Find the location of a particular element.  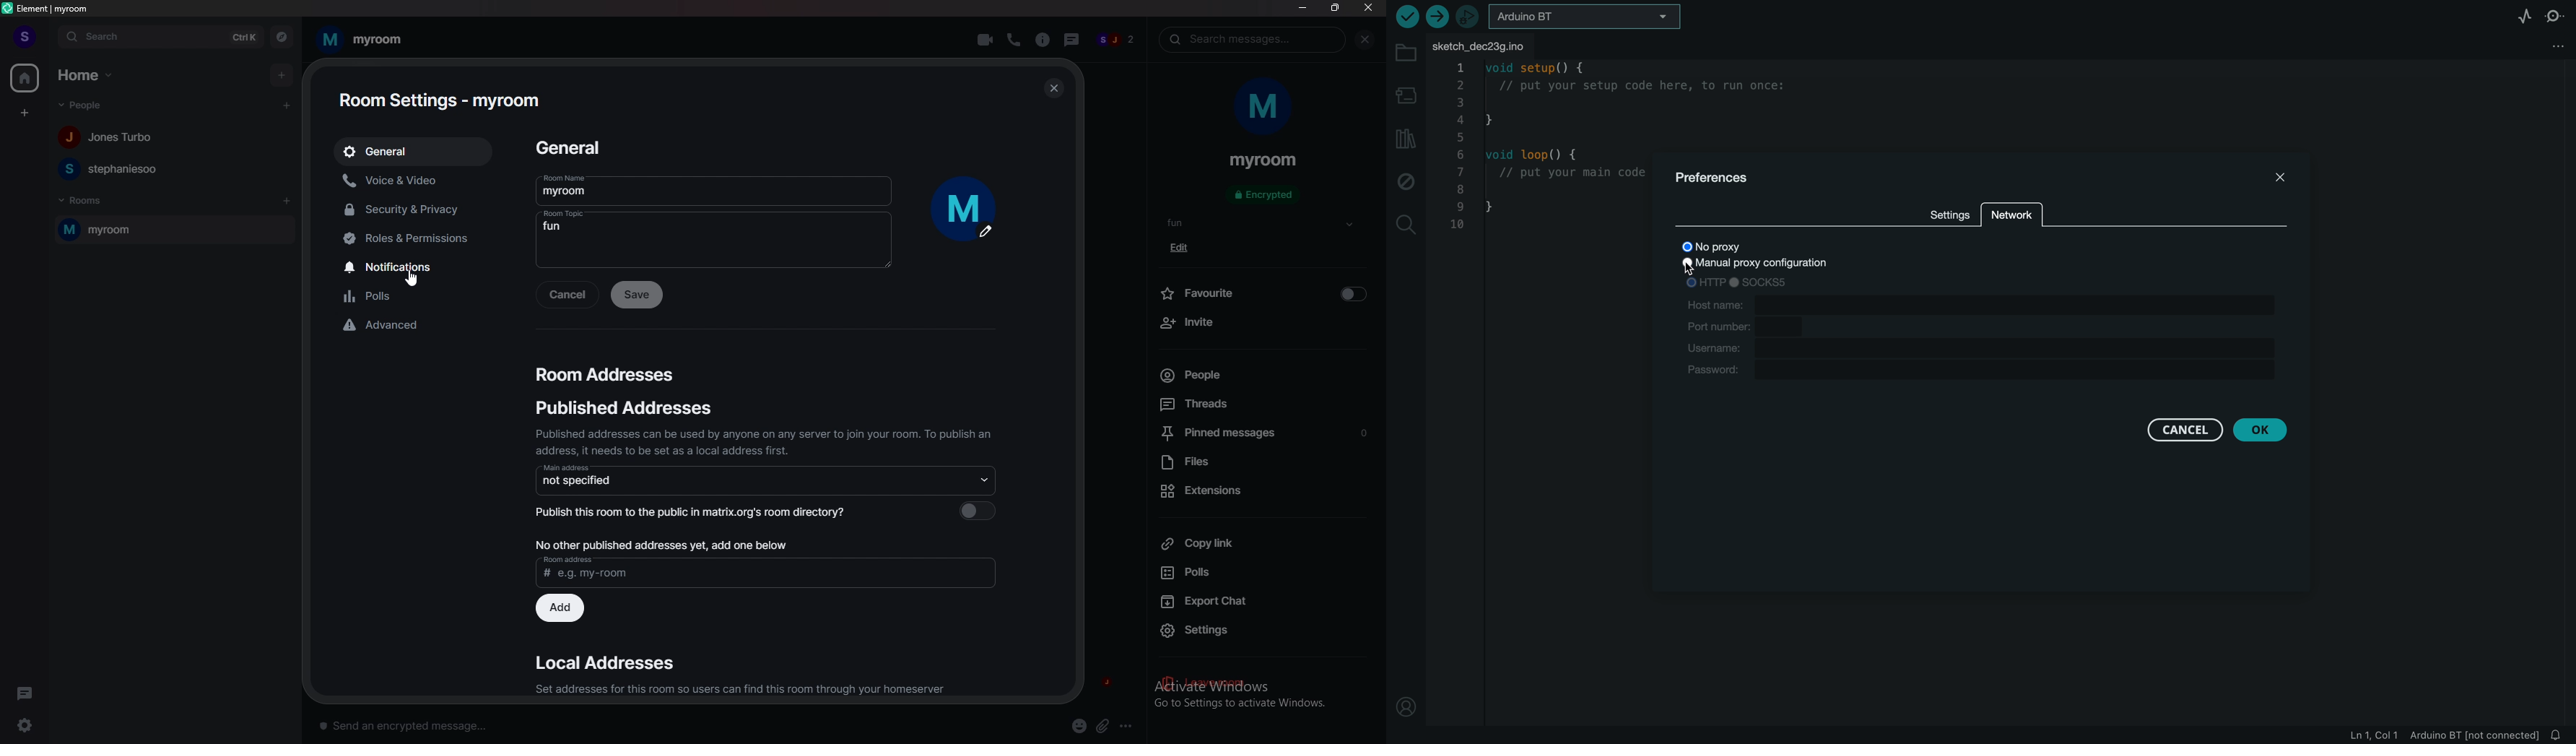

topic is located at coordinates (1186, 222).